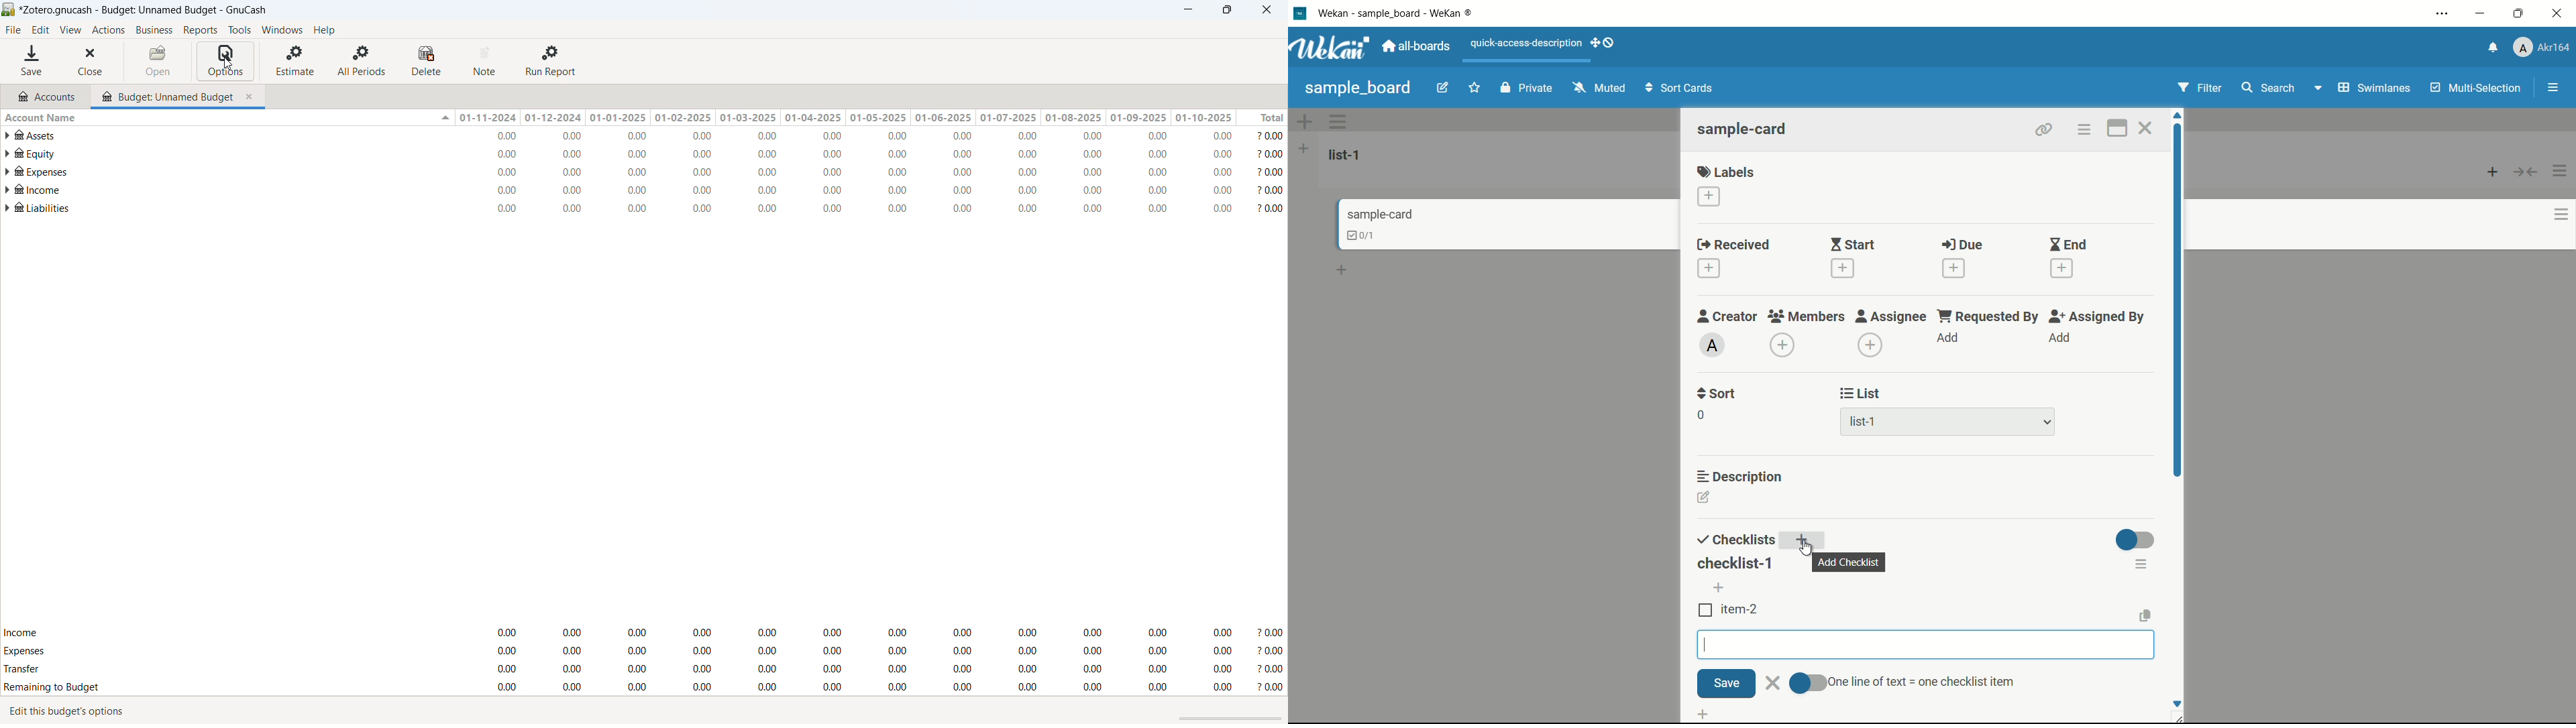 The width and height of the screenshot is (2576, 728). Describe the element at coordinates (2179, 334) in the screenshot. I see `scroll bar` at that location.